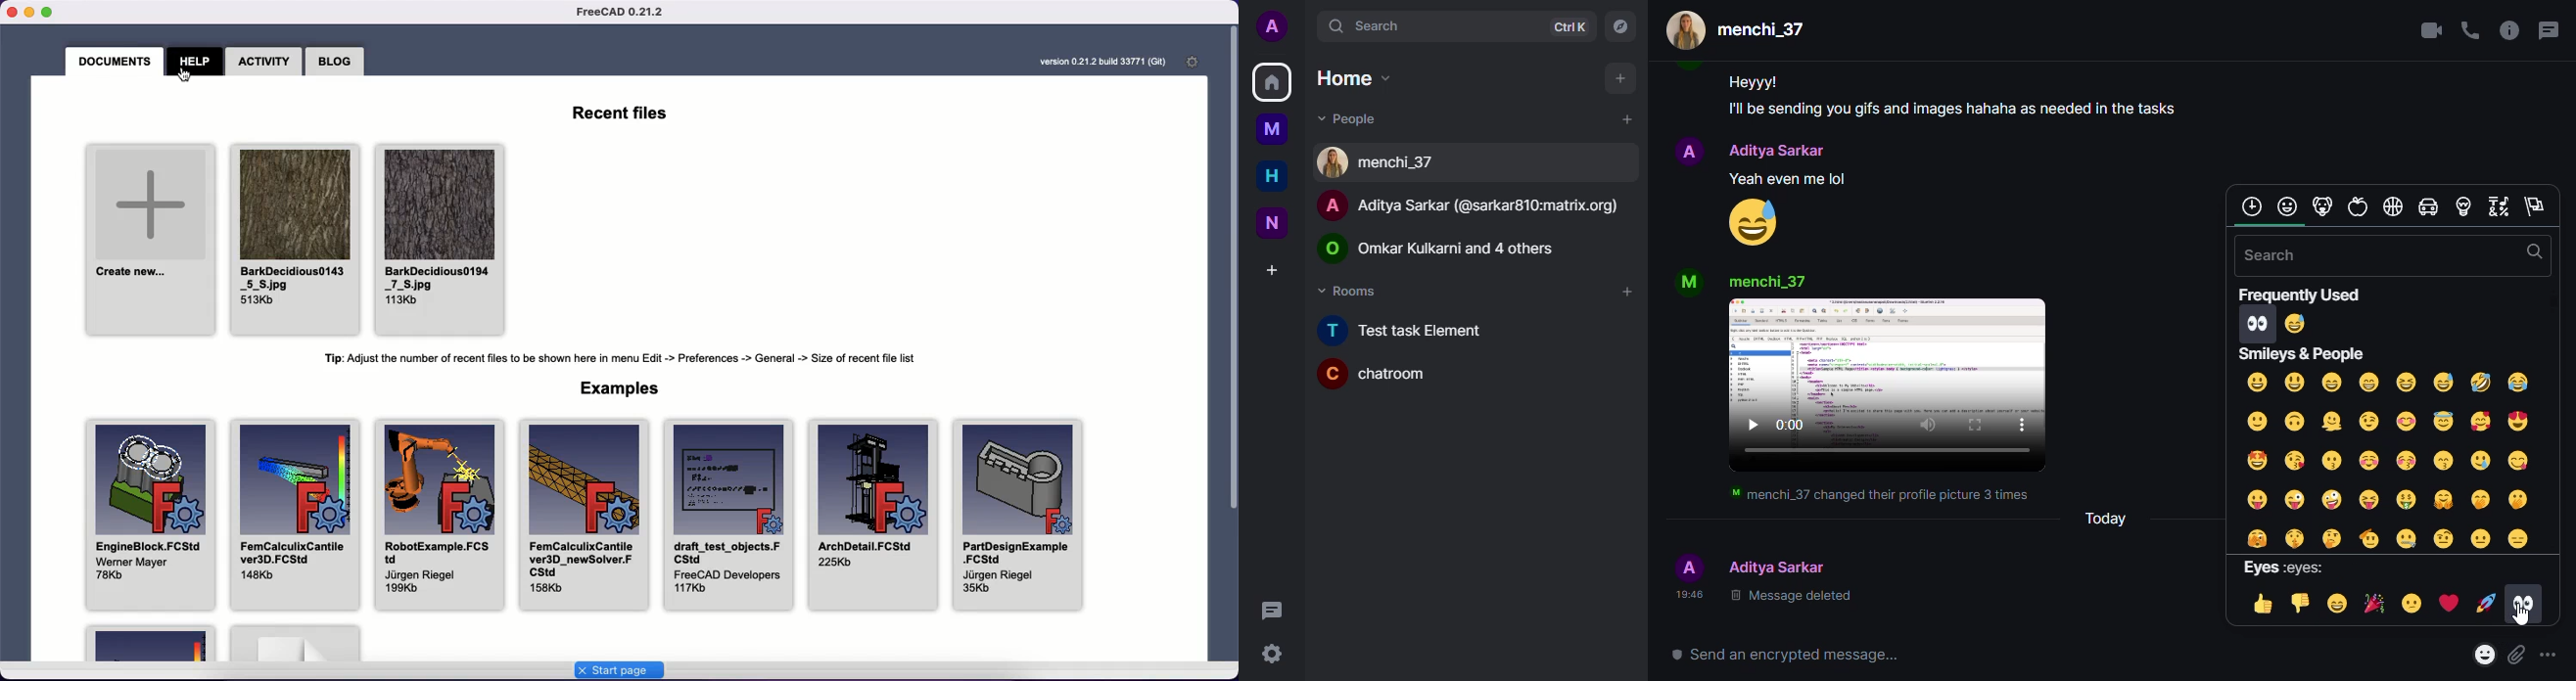  I want to click on Create new project, so click(147, 238).